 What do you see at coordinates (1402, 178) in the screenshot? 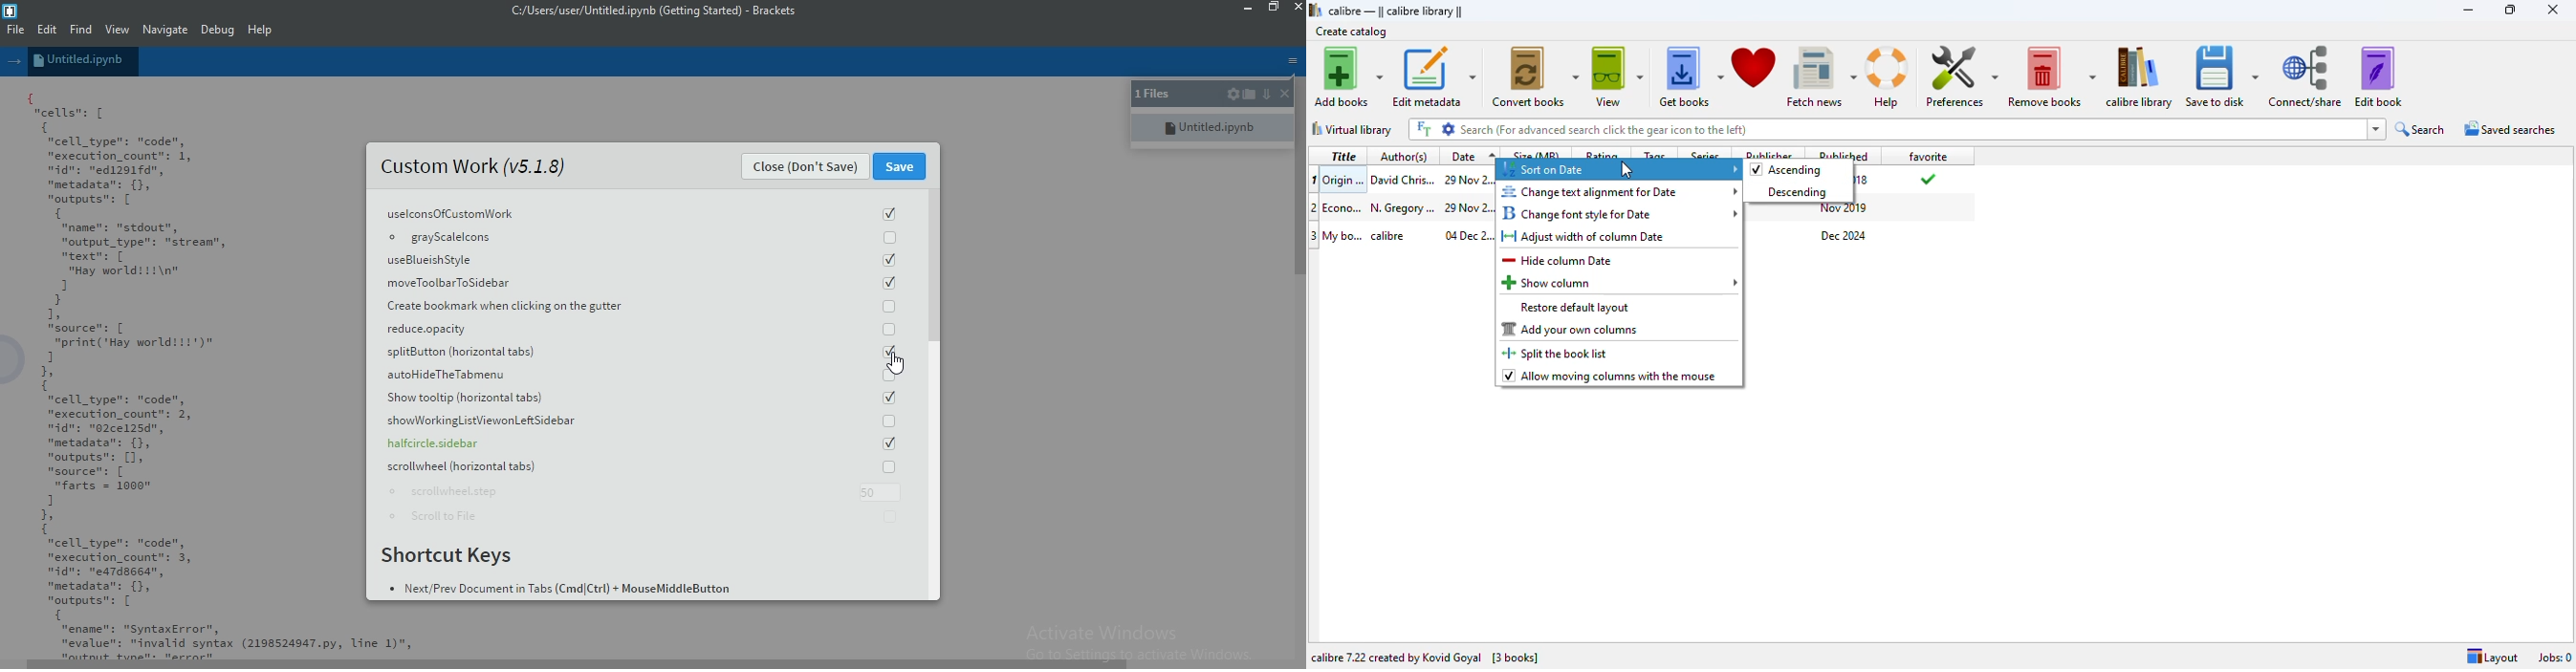
I see `author` at bounding box center [1402, 178].